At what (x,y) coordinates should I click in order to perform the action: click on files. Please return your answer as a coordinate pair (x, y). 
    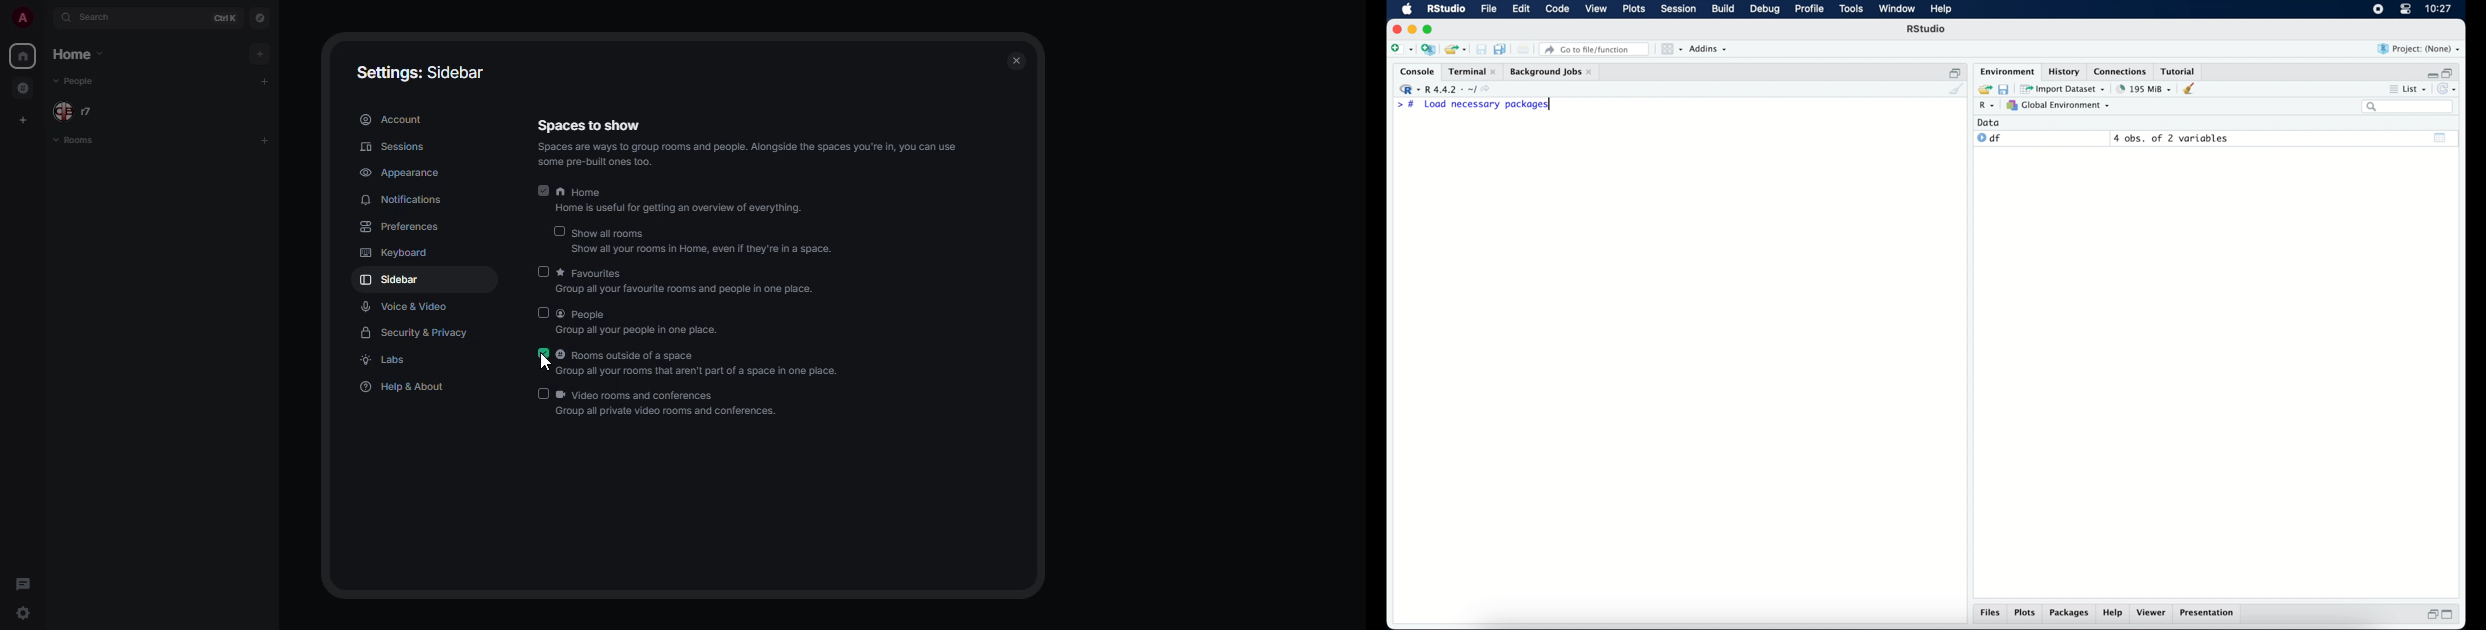
    Looking at the image, I should click on (1990, 614).